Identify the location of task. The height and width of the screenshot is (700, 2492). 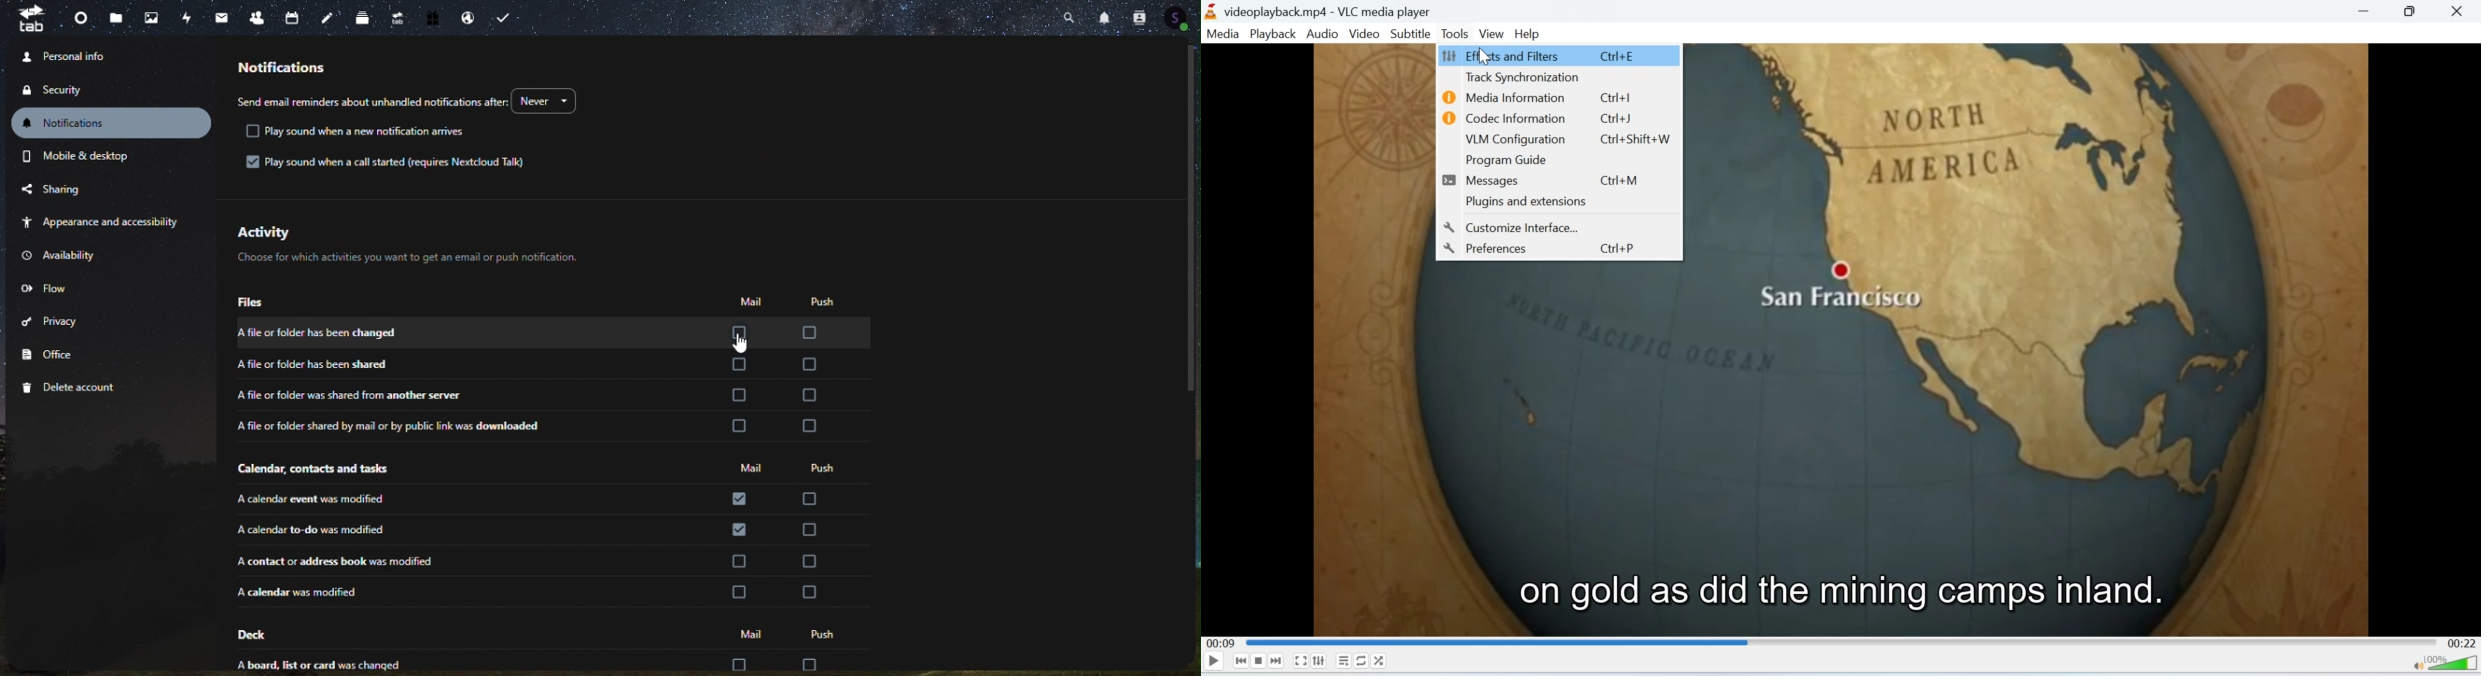
(500, 17).